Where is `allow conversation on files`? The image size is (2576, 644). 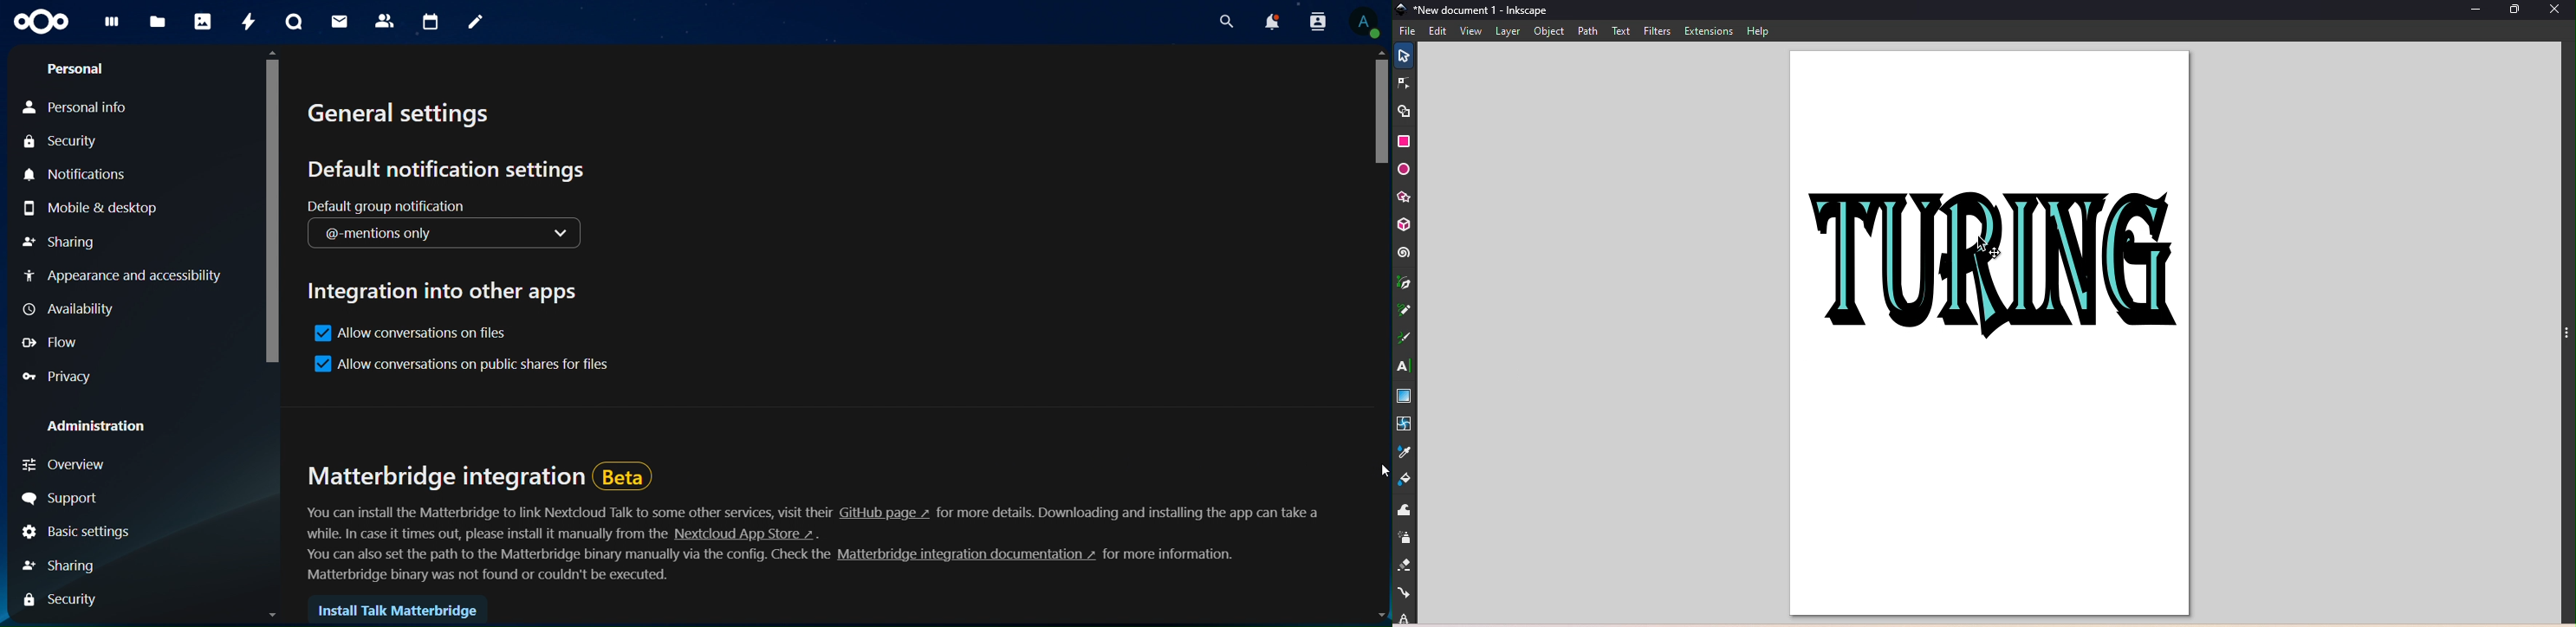 allow conversation on files is located at coordinates (410, 334).